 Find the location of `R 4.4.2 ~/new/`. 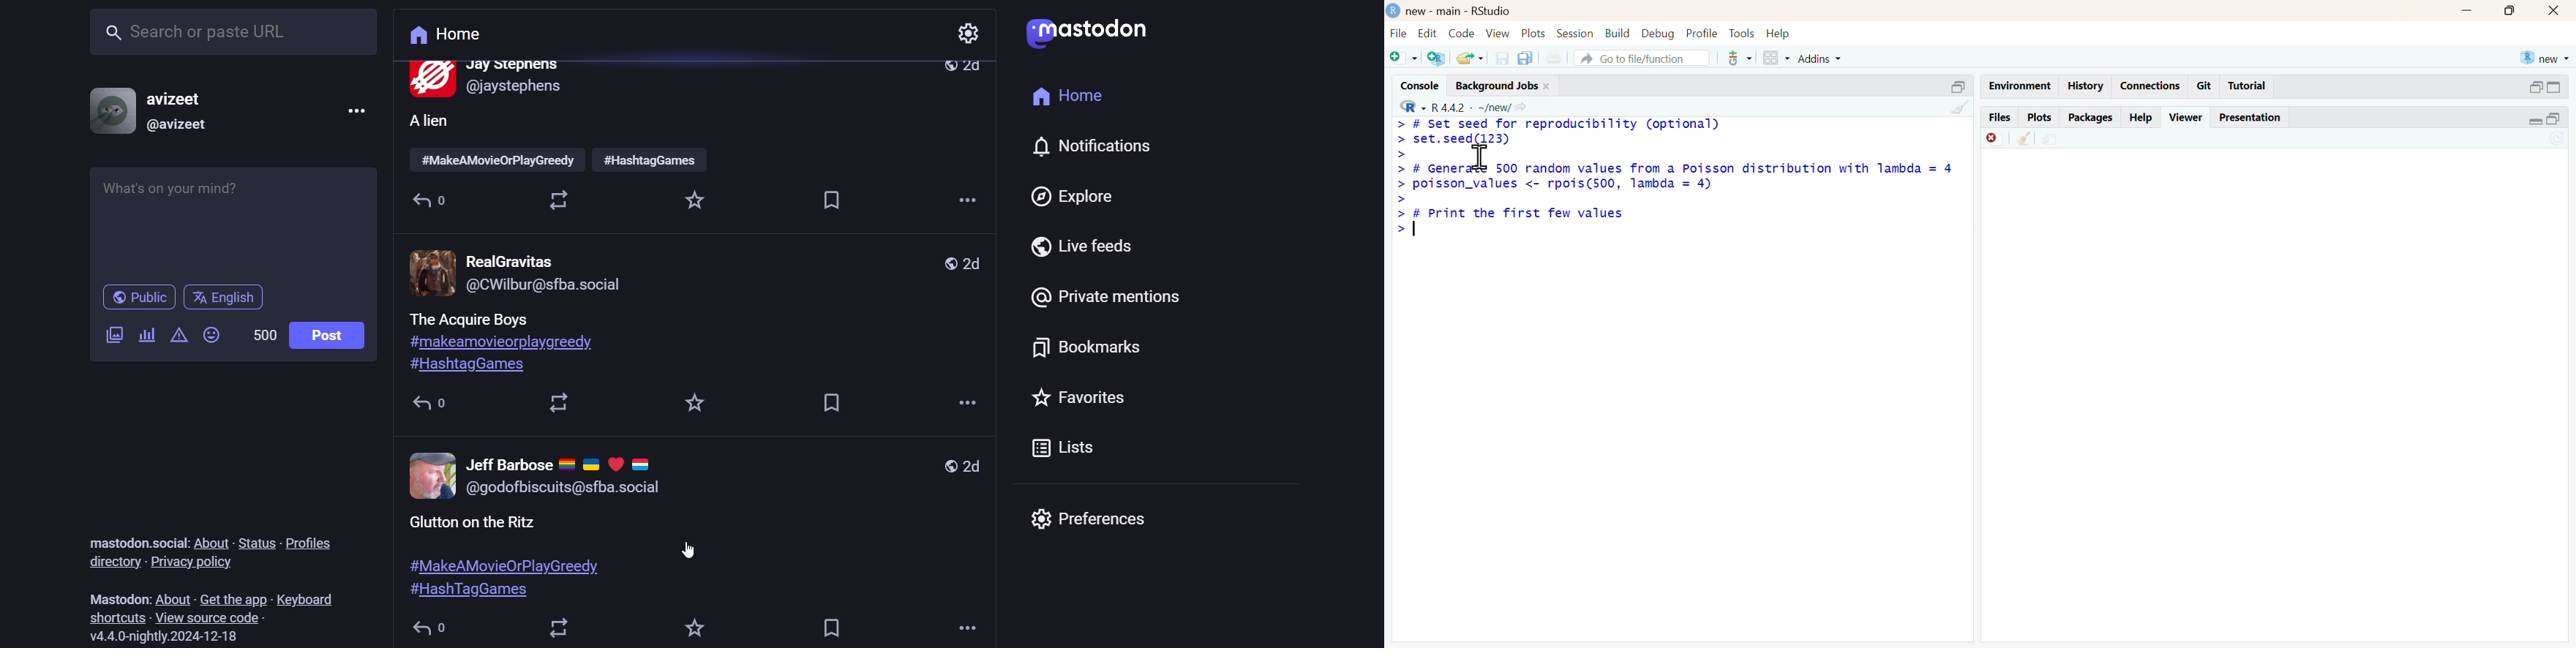

R 4.4.2 ~/new/ is located at coordinates (1472, 107).